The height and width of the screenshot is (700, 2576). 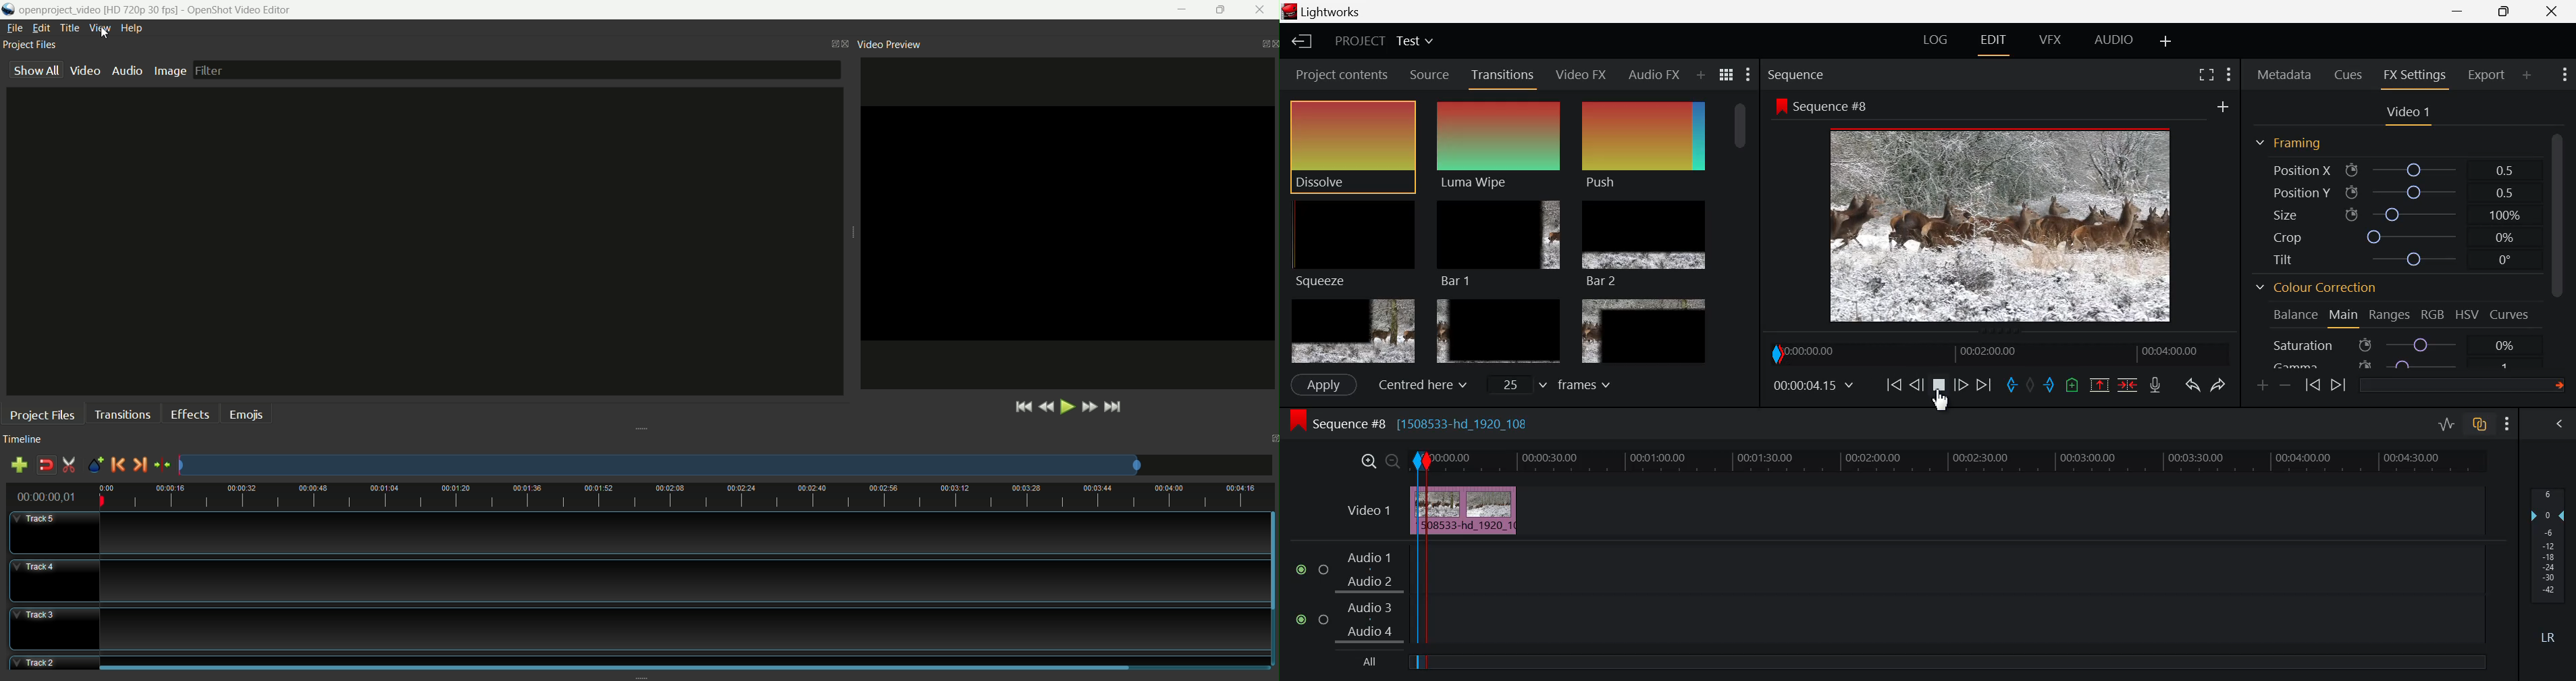 What do you see at coordinates (2398, 193) in the screenshot?
I see `Position Y` at bounding box center [2398, 193].